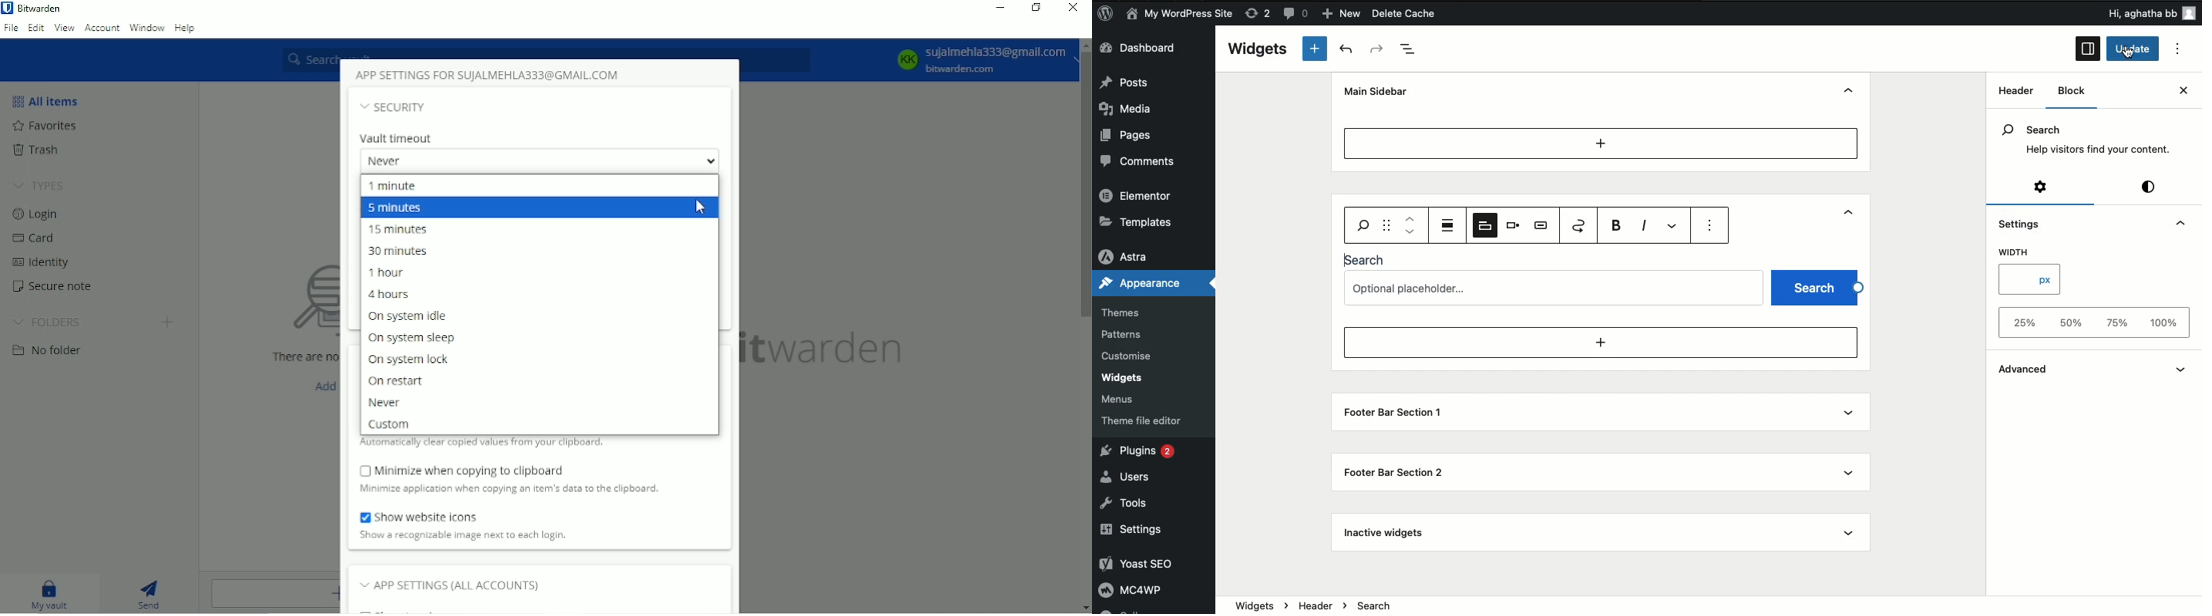 This screenshot has width=2212, height=616. What do you see at coordinates (1131, 504) in the screenshot?
I see `Tools` at bounding box center [1131, 504].